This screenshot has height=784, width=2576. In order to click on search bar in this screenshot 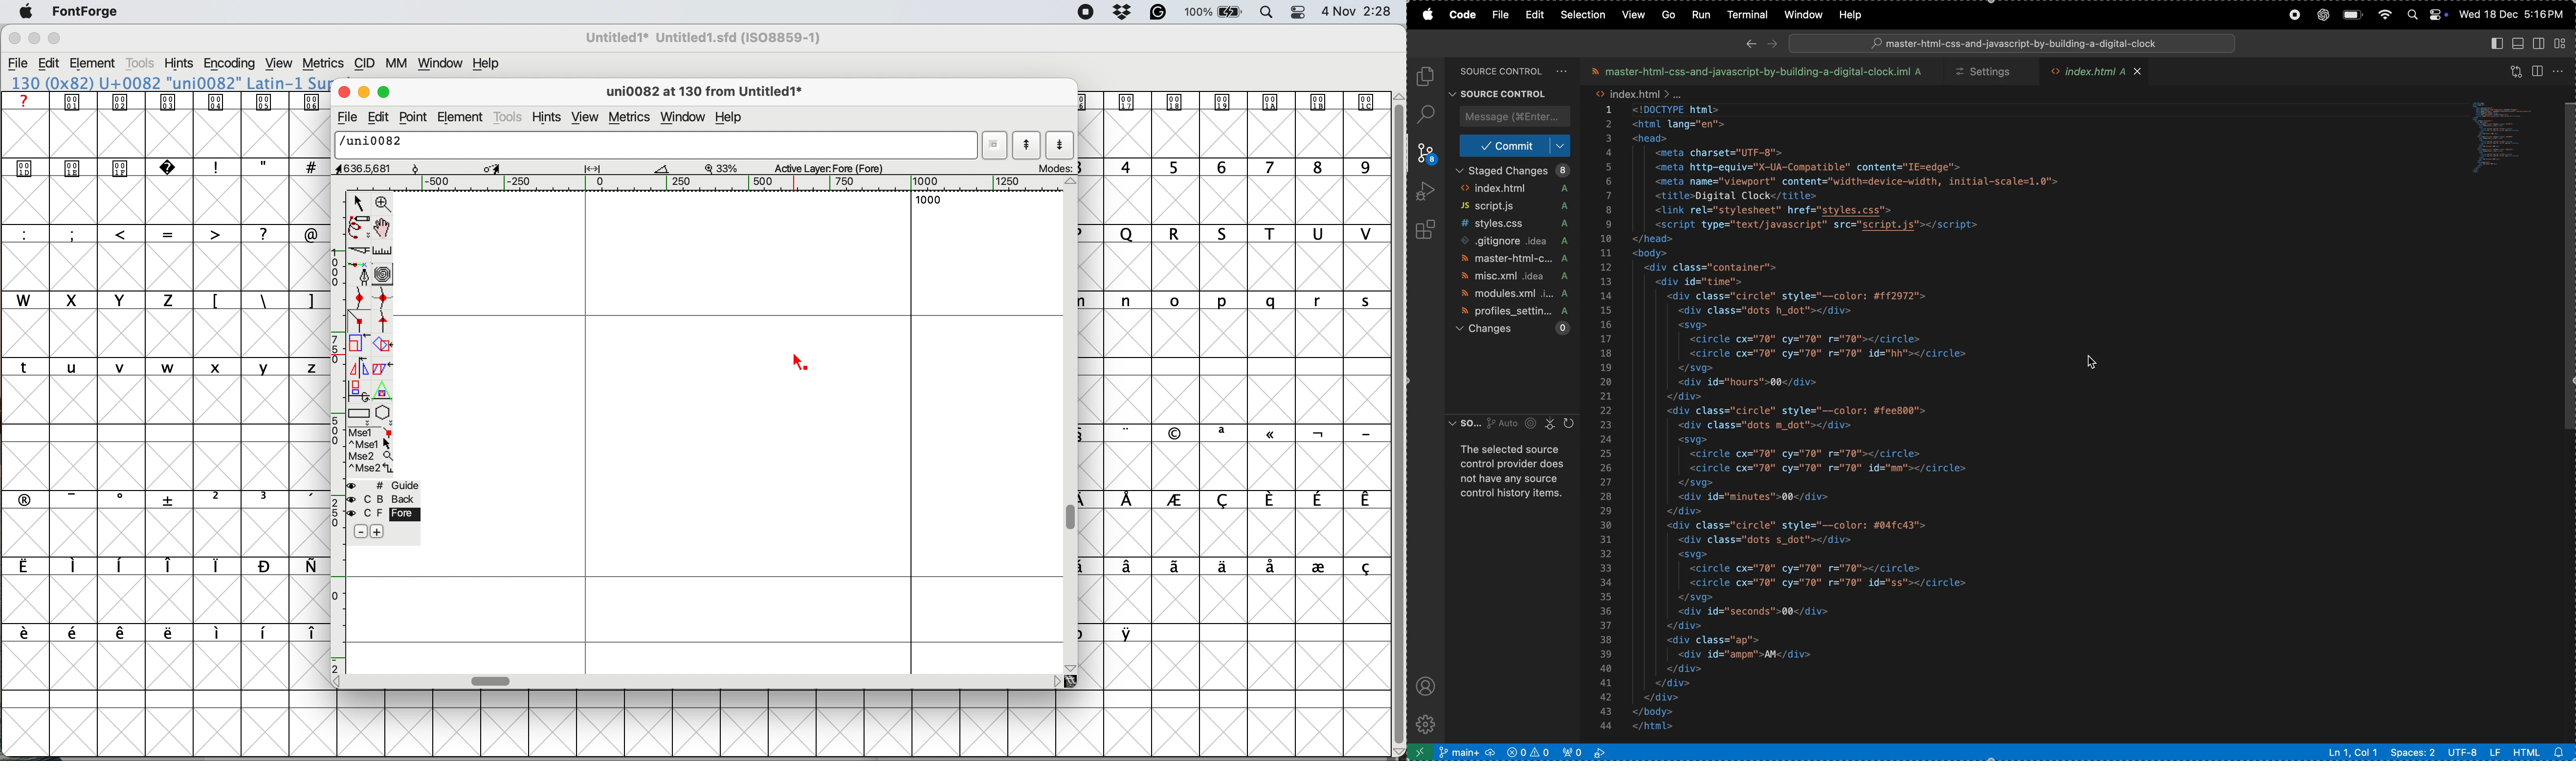, I will do `click(2011, 45)`.